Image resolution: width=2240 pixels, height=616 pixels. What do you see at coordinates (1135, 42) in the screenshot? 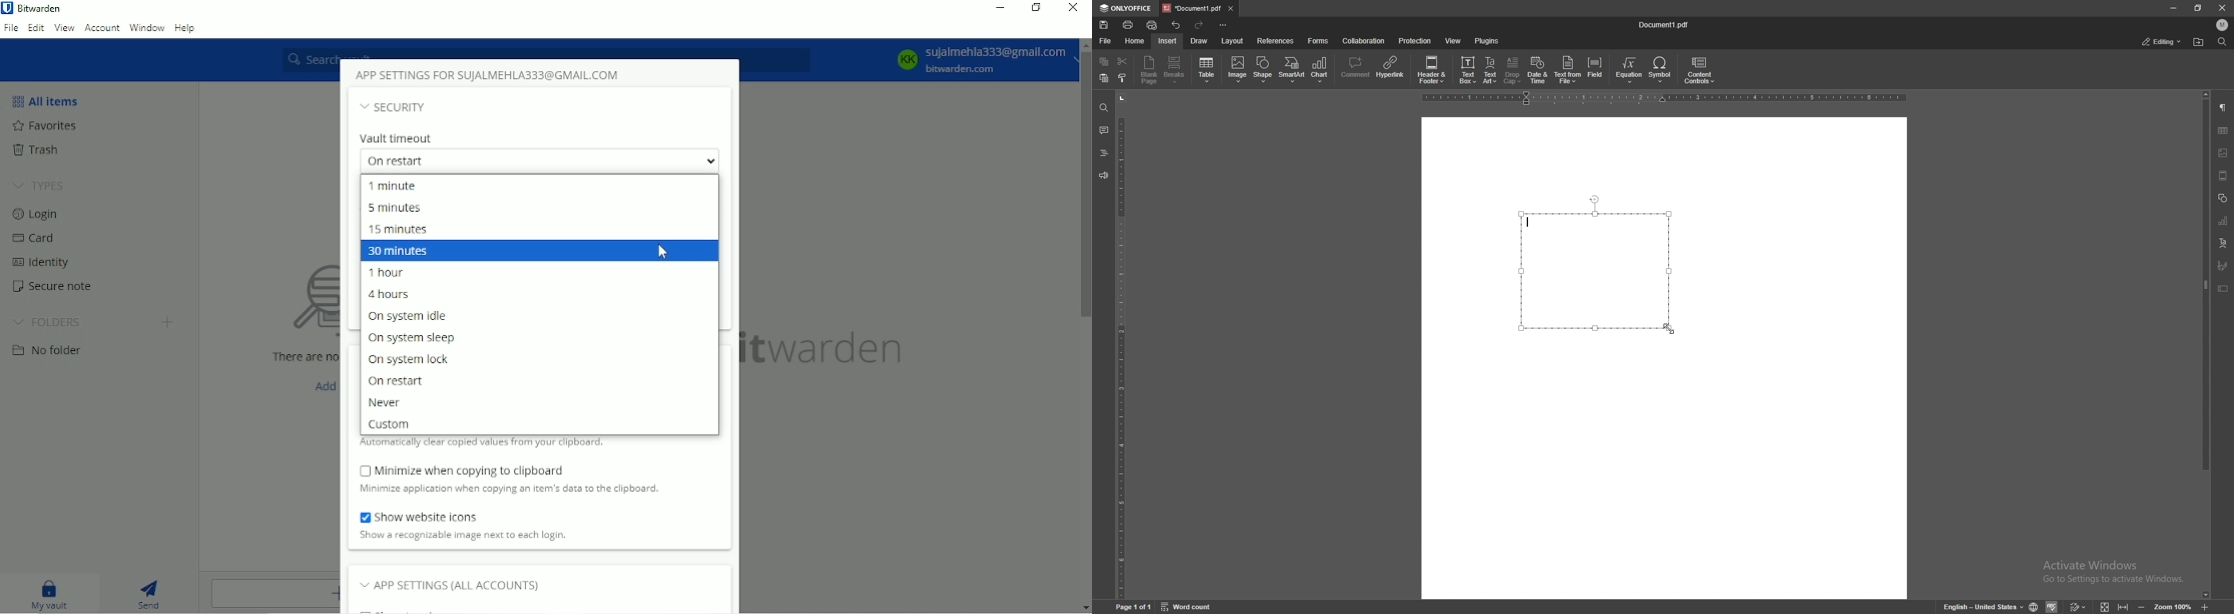
I see `home` at bounding box center [1135, 42].